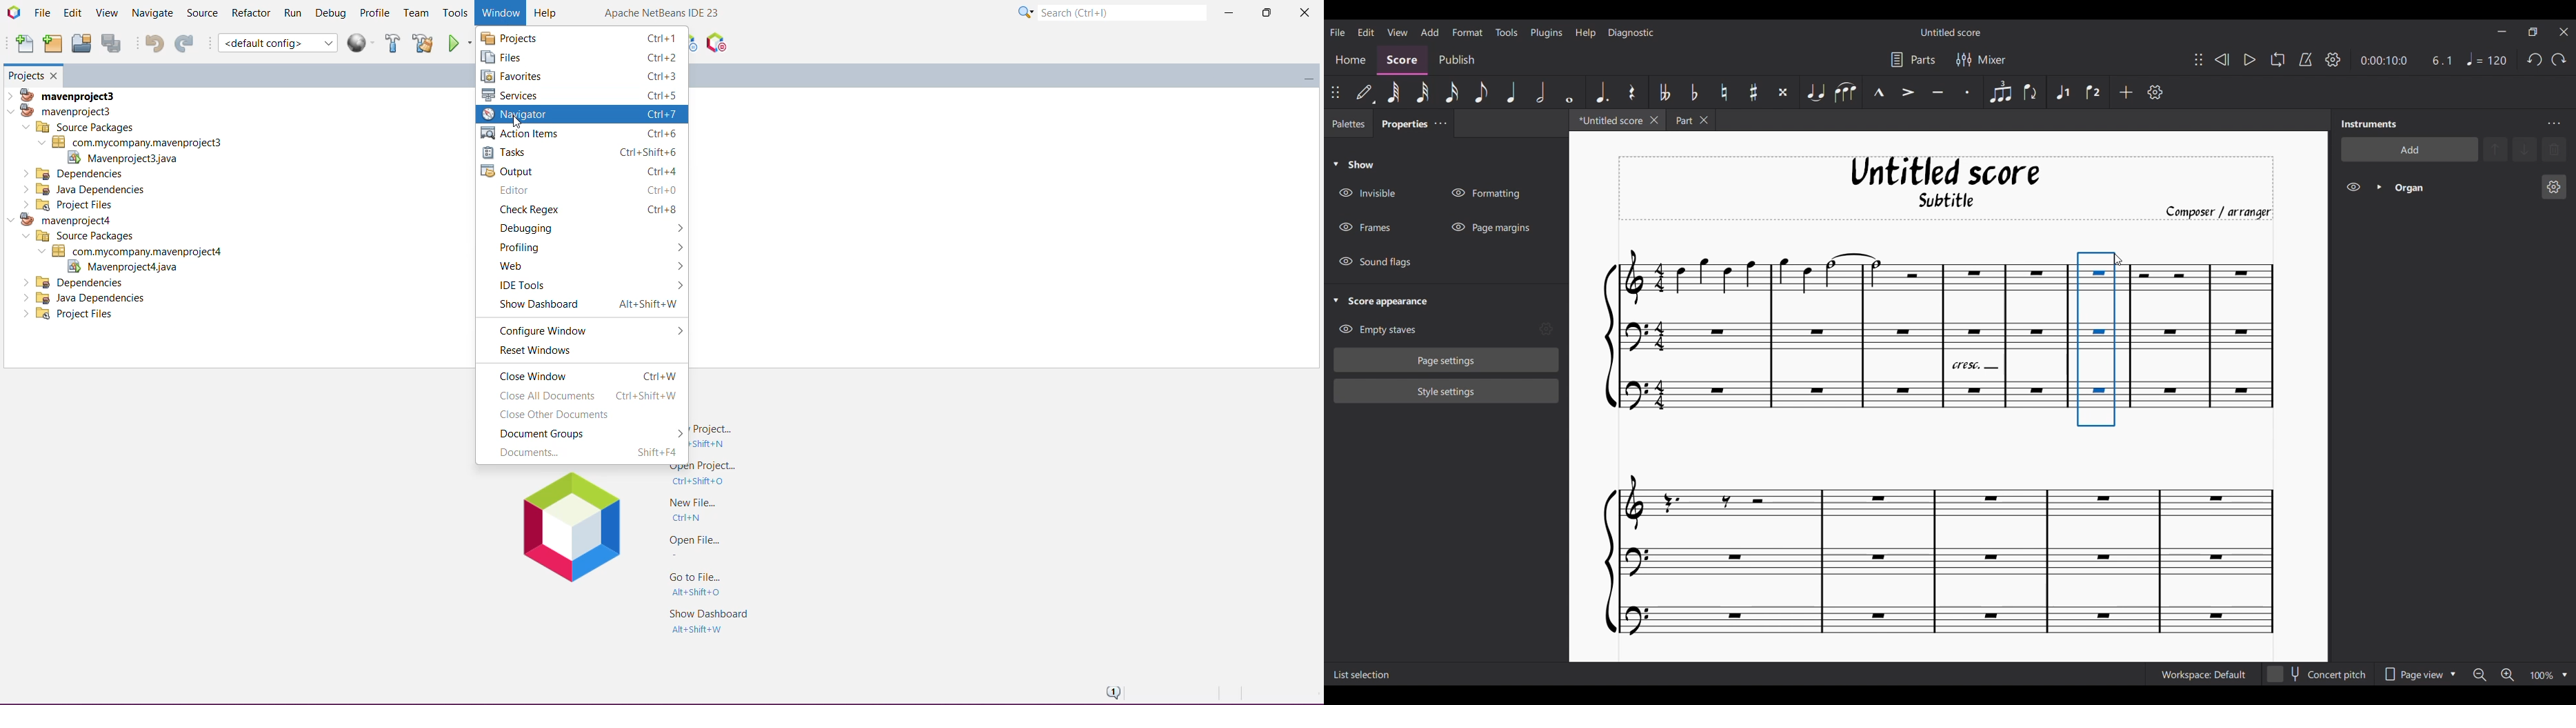 The image size is (2576, 728). What do you see at coordinates (1452, 93) in the screenshot?
I see `16th note` at bounding box center [1452, 93].